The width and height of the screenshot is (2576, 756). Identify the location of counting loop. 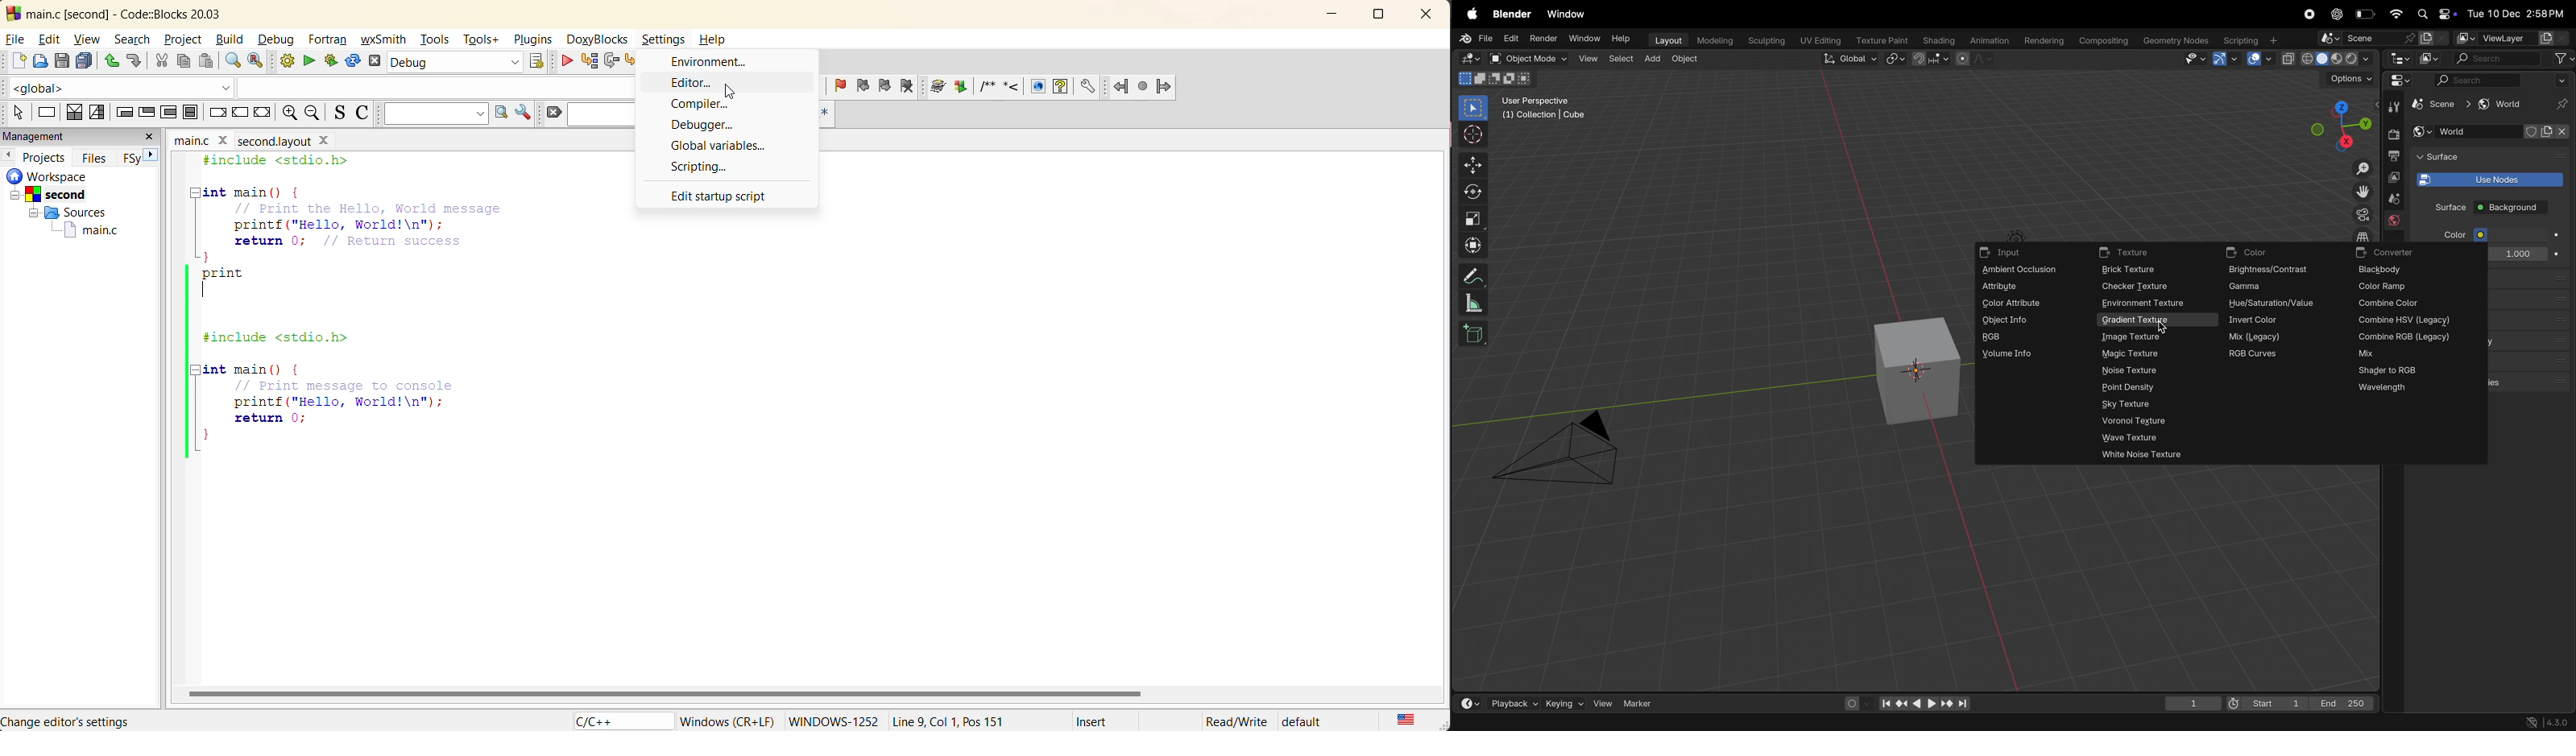
(166, 111).